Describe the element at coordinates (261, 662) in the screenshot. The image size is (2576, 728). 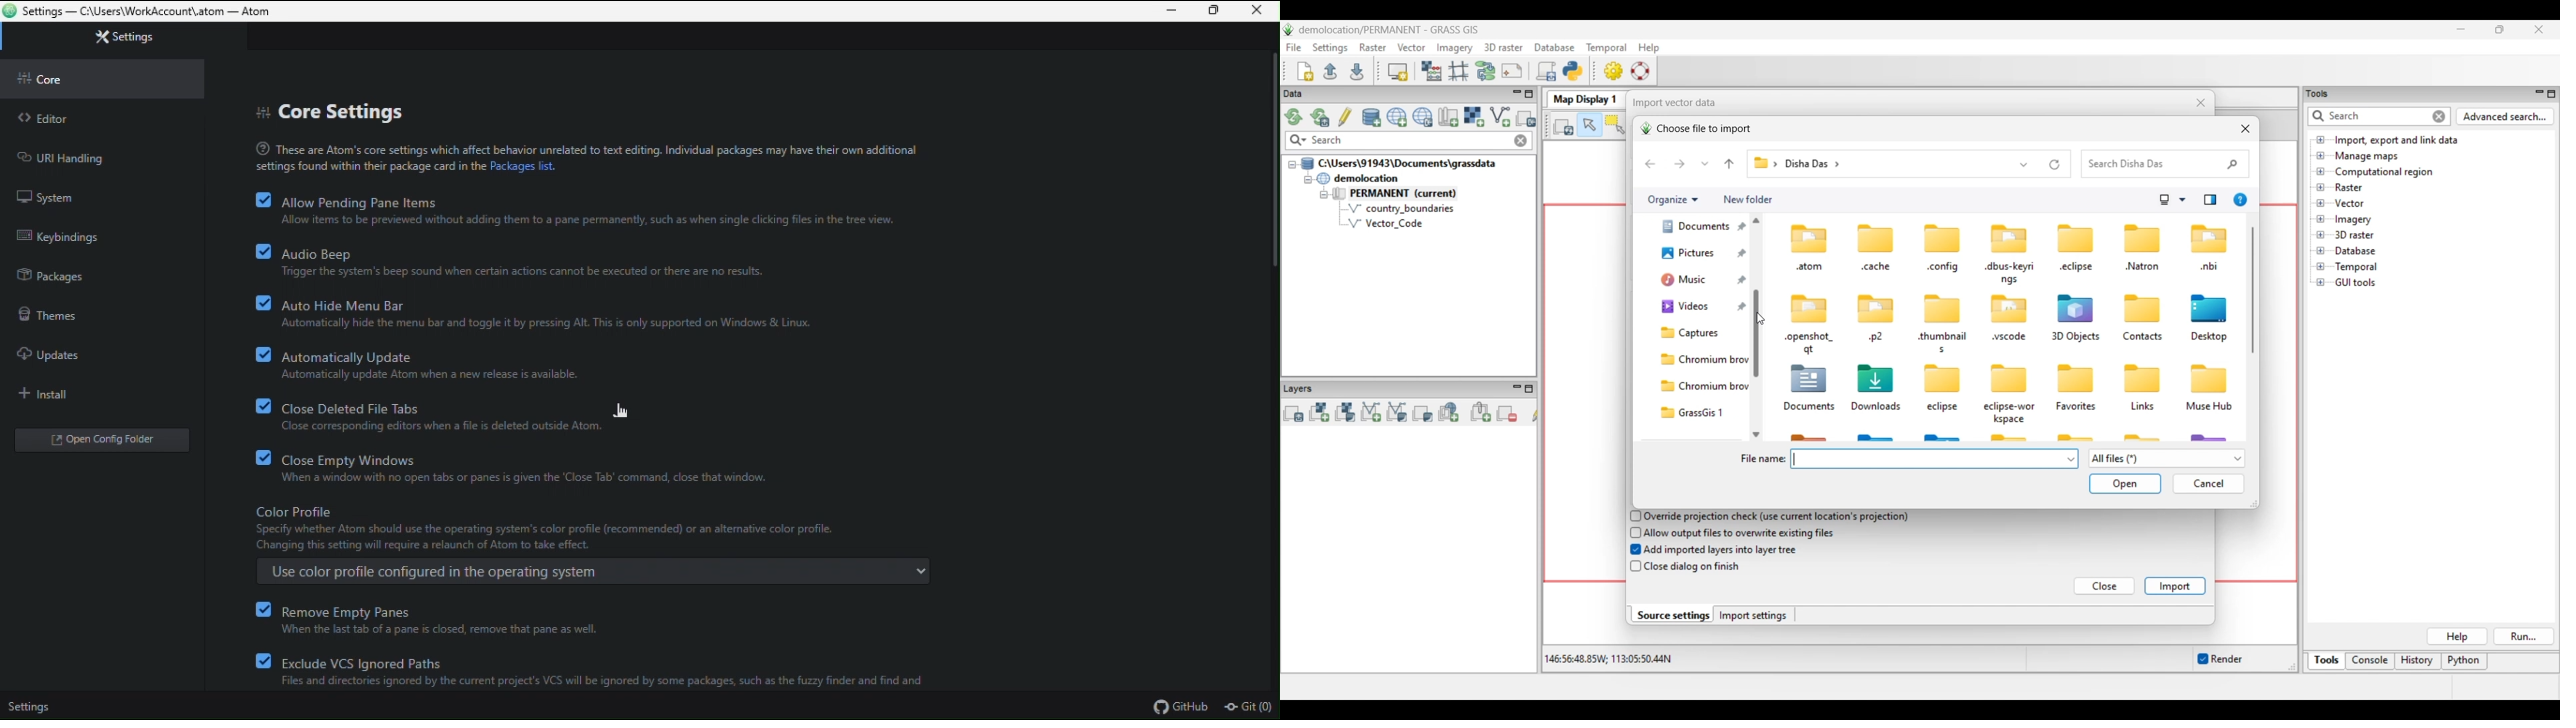
I see `checkbox` at that location.